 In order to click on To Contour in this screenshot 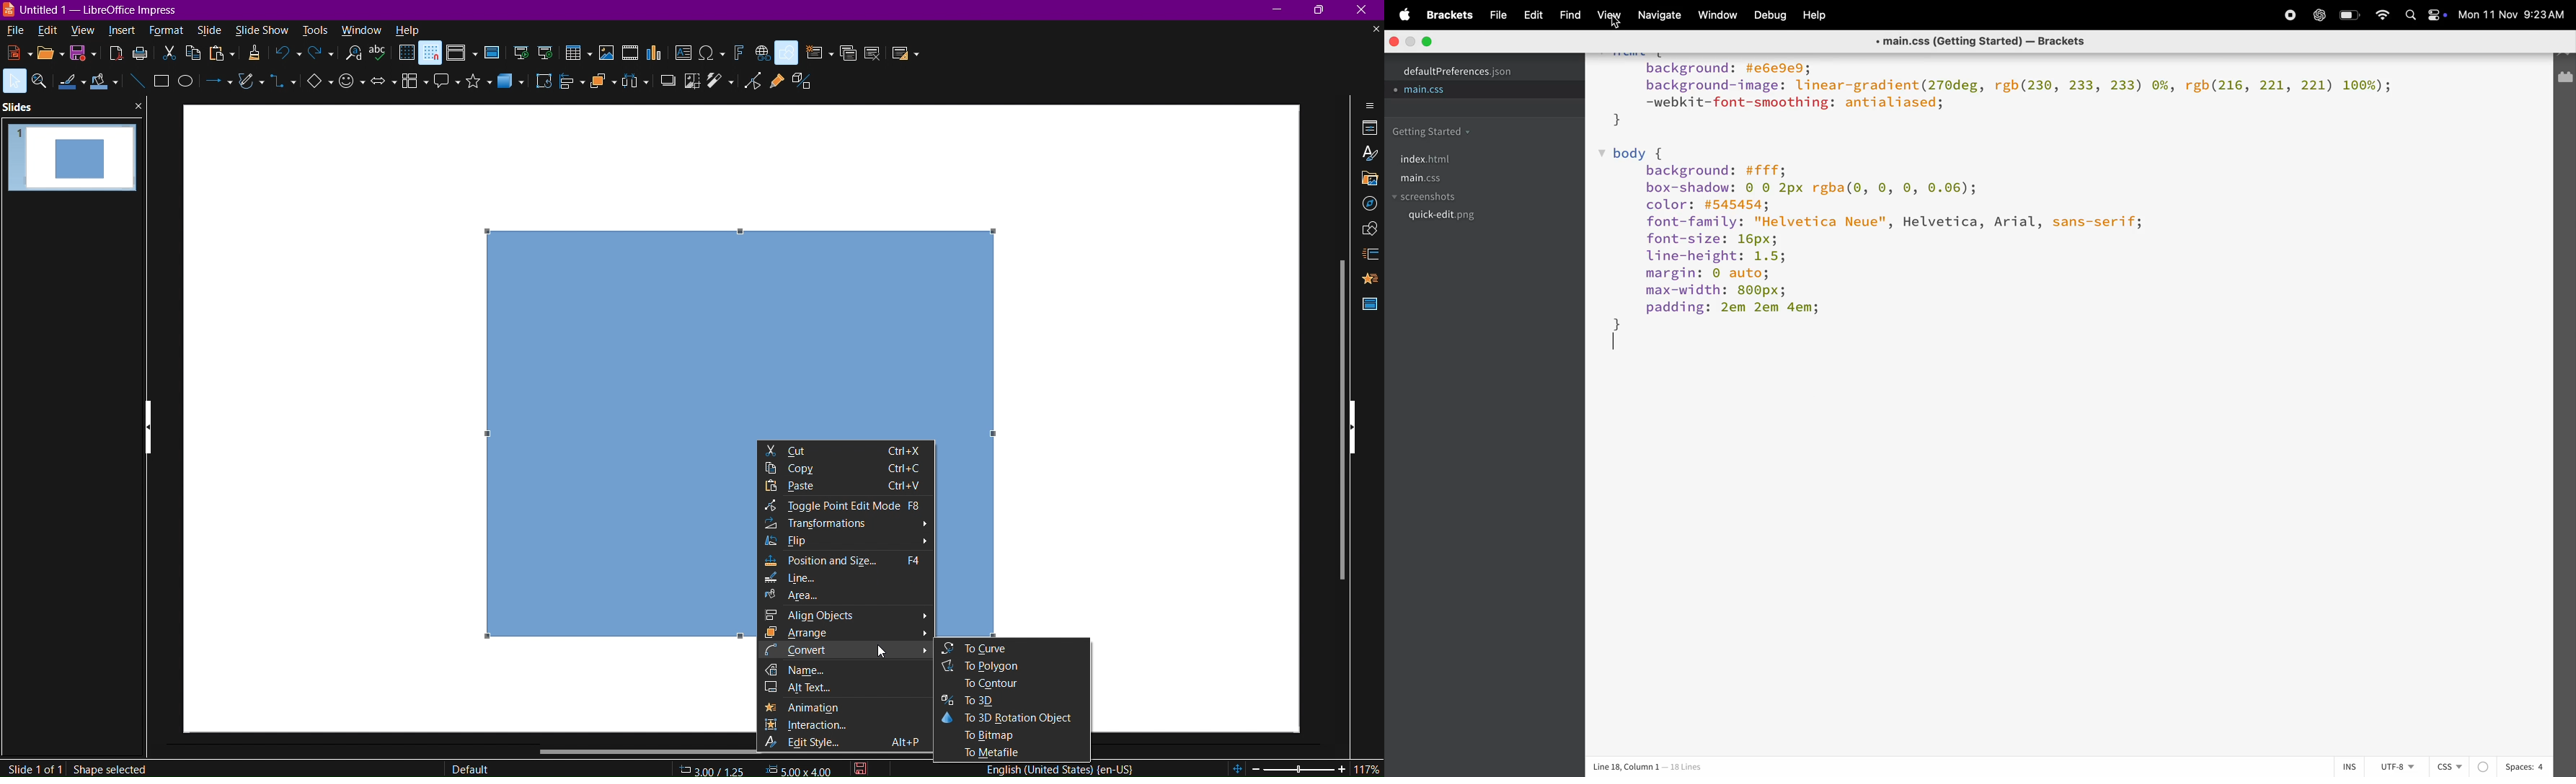, I will do `click(1012, 684)`.